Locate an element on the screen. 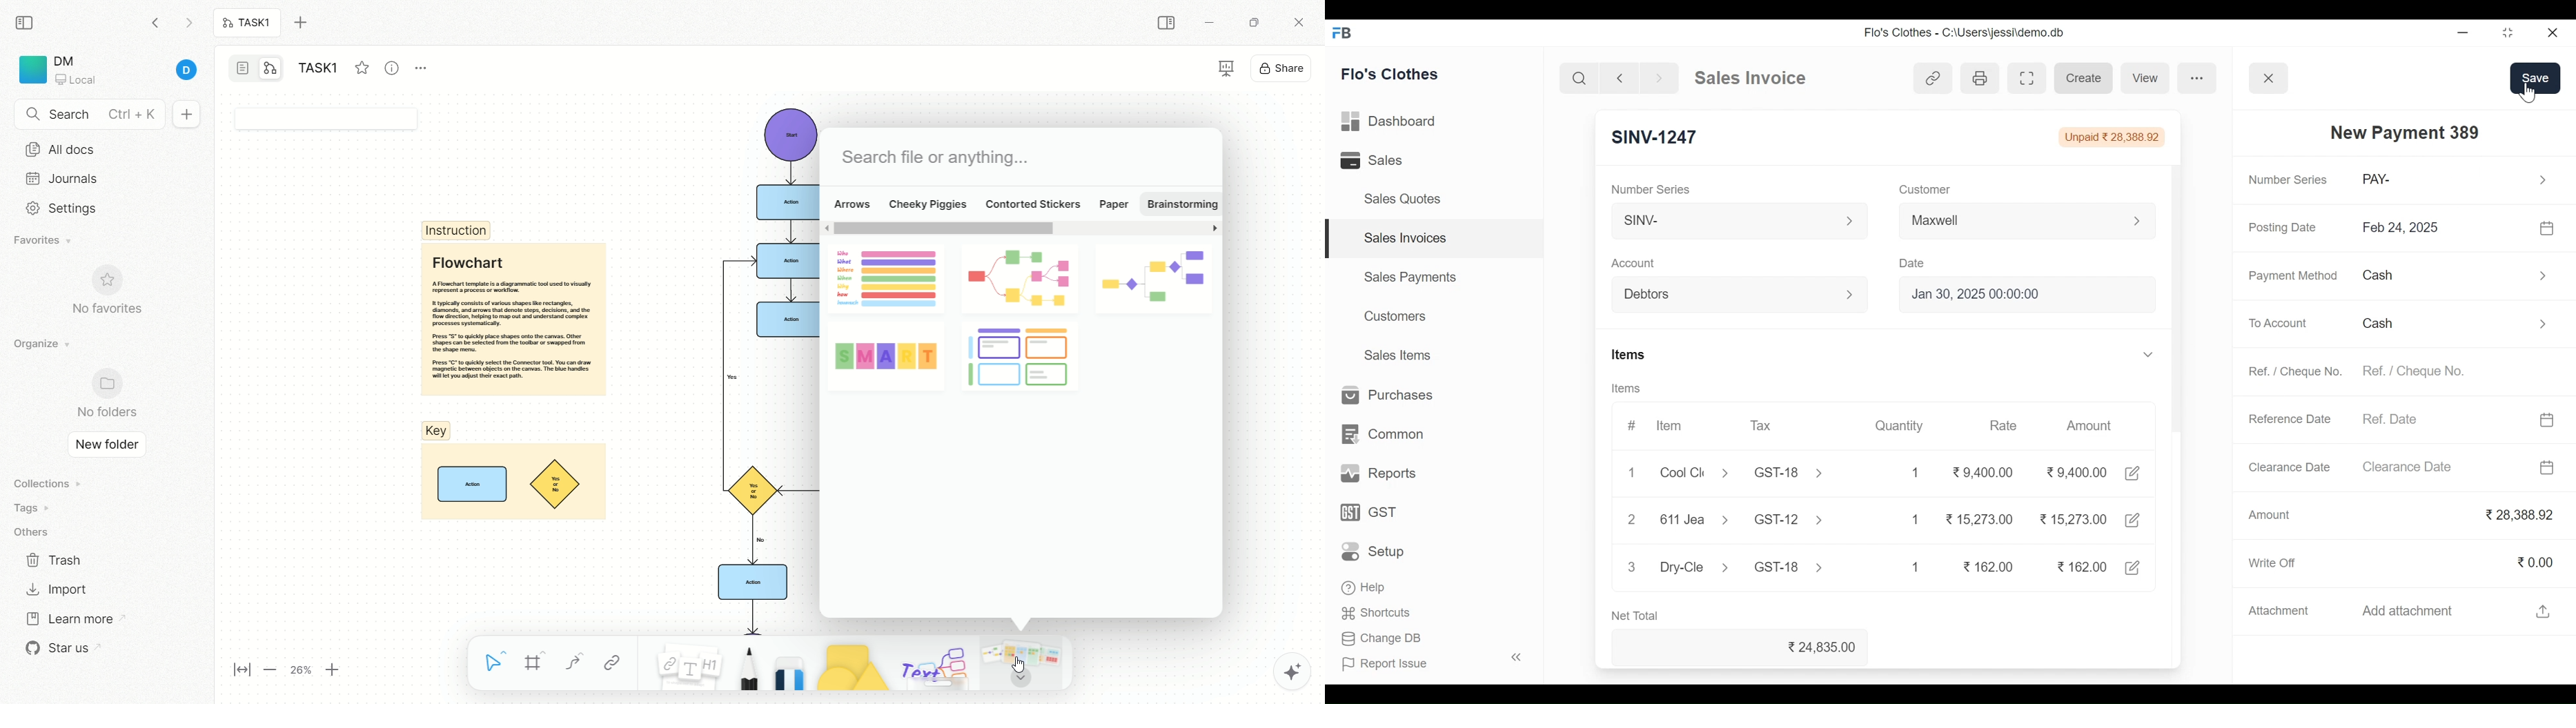  Attachment is located at coordinates (2288, 611).